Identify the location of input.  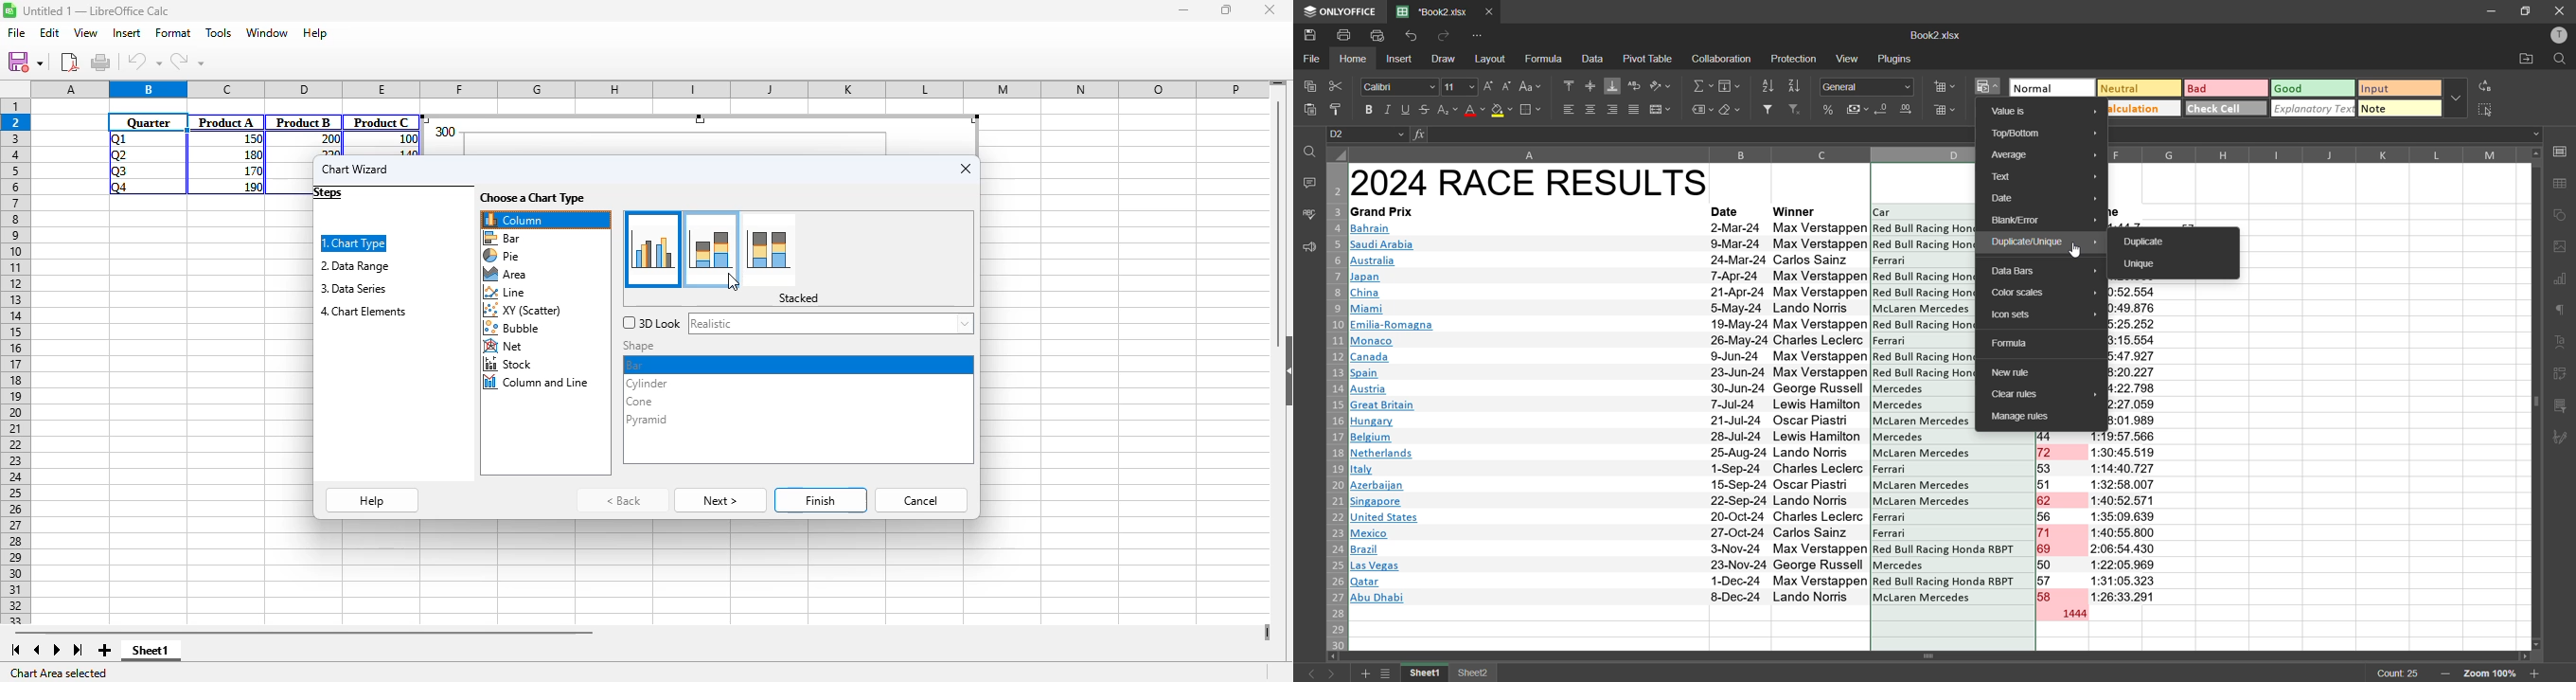
(2400, 89).